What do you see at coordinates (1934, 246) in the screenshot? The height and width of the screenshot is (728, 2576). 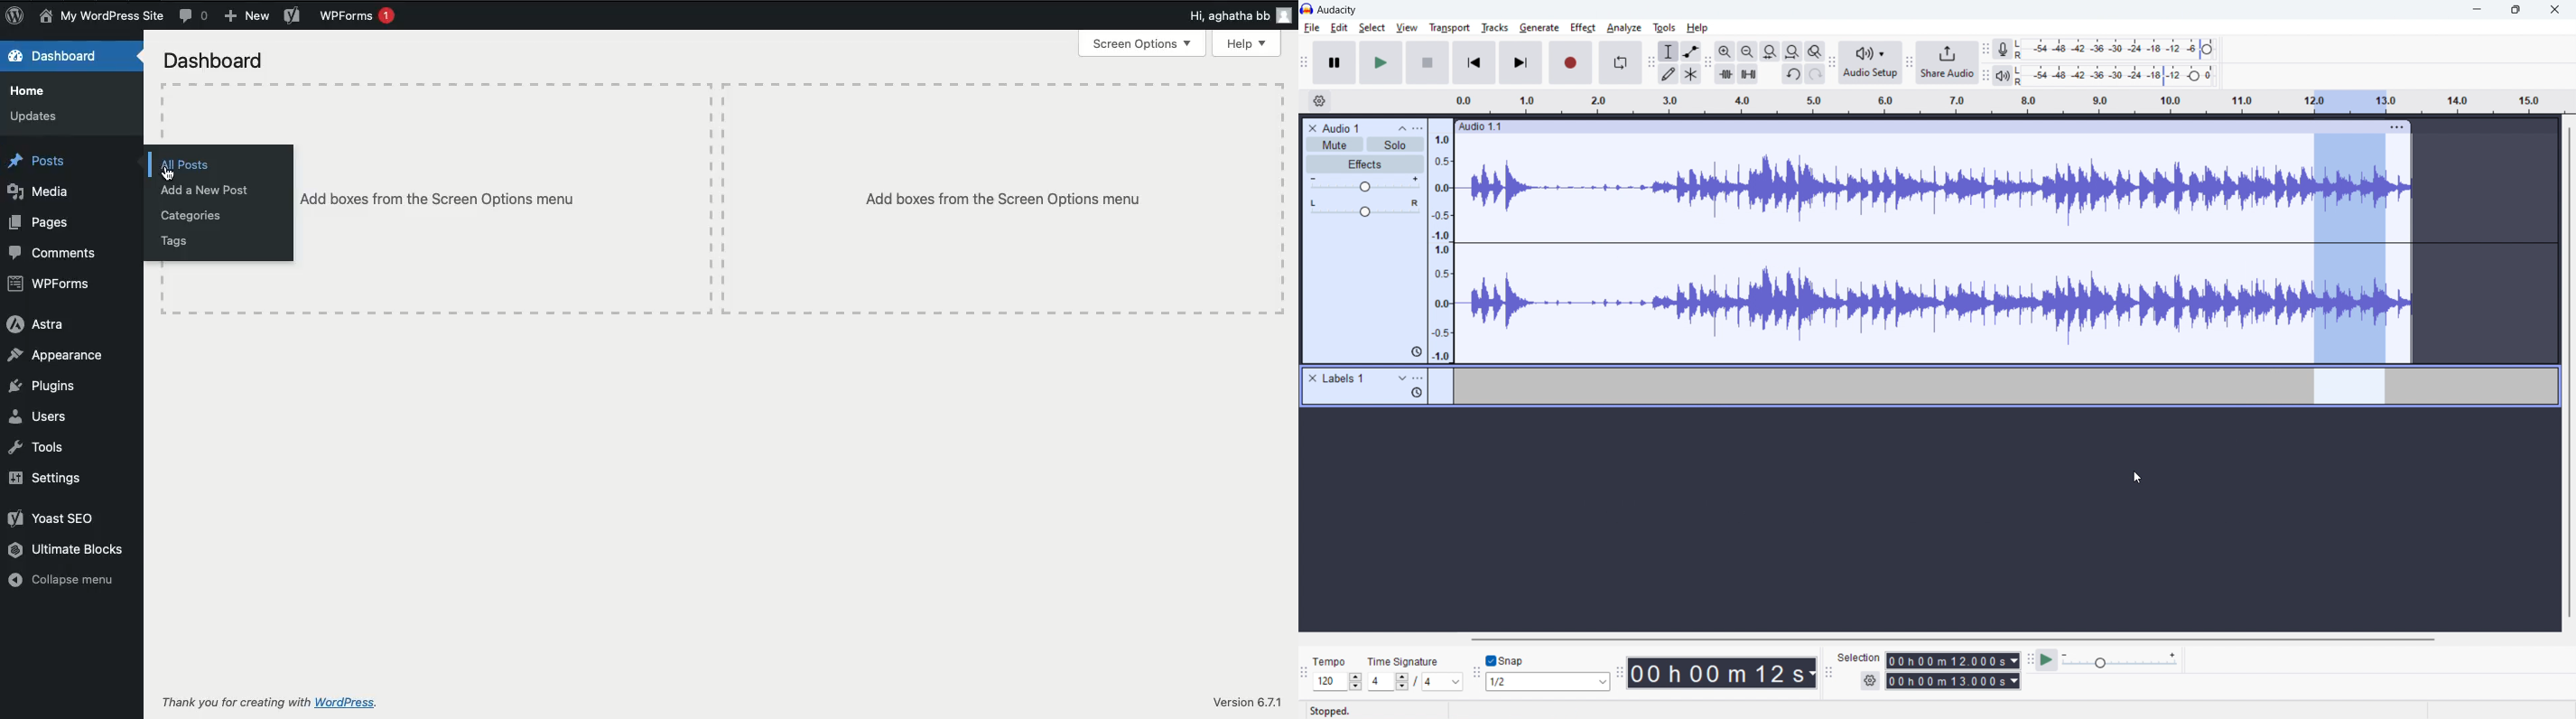 I see `audio waveform` at bounding box center [1934, 246].